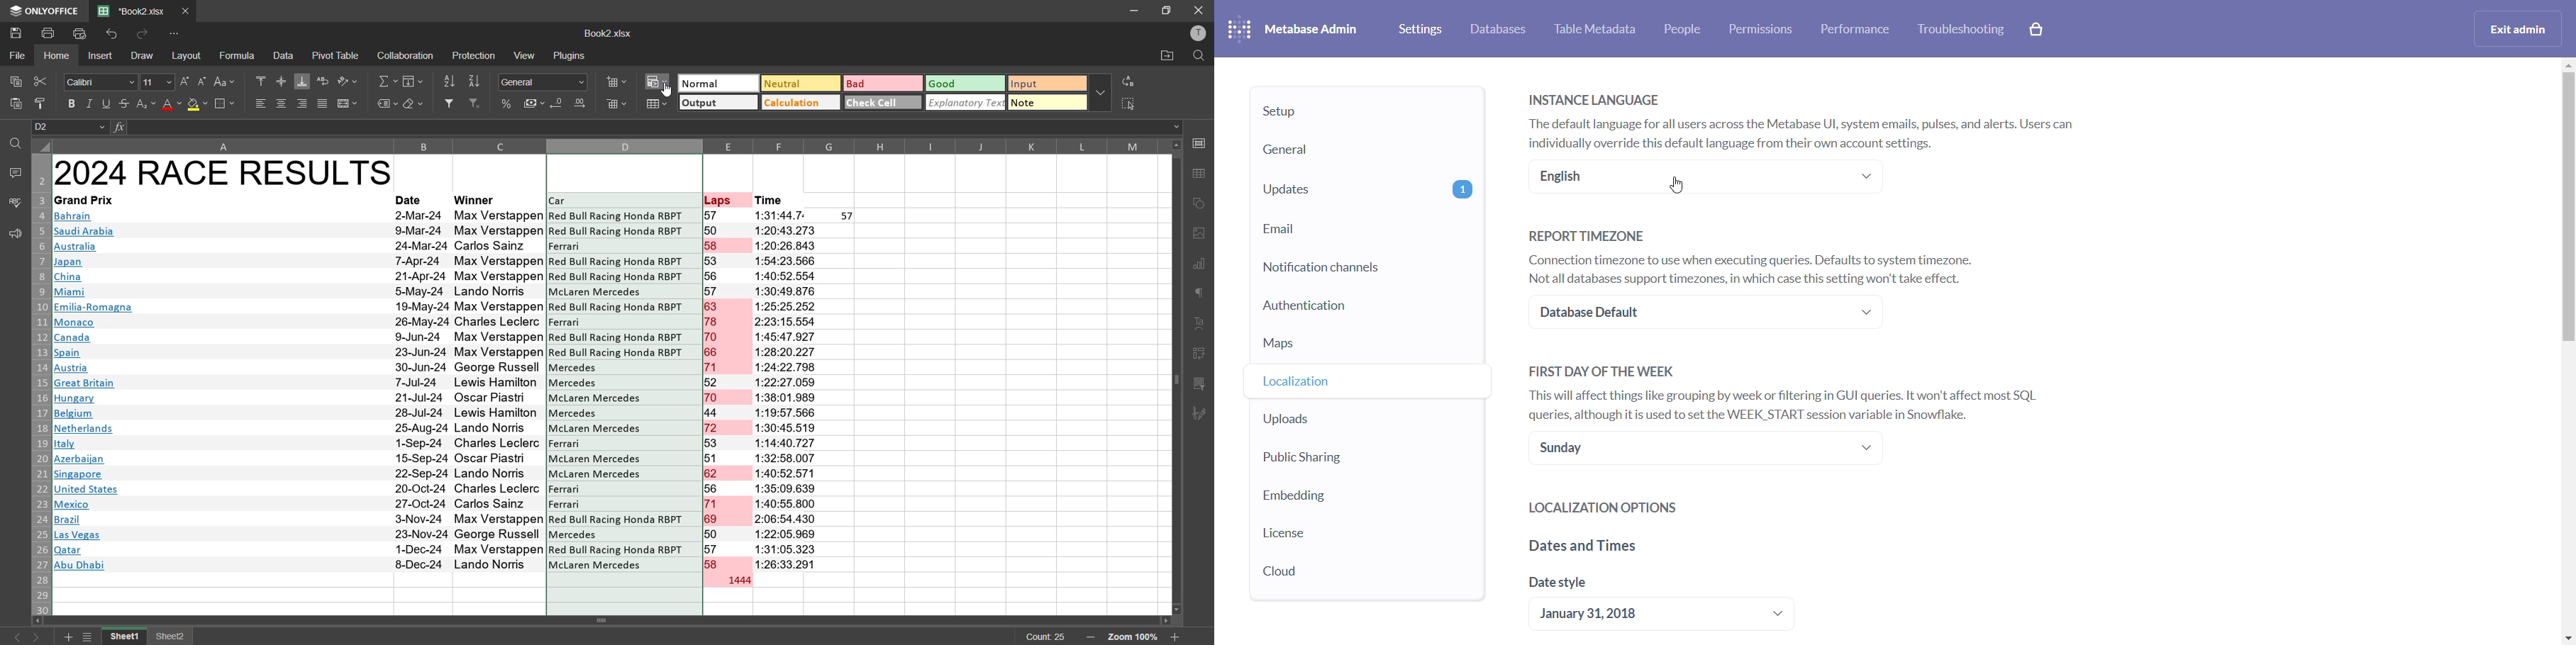  What do you see at coordinates (16, 106) in the screenshot?
I see `paste` at bounding box center [16, 106].